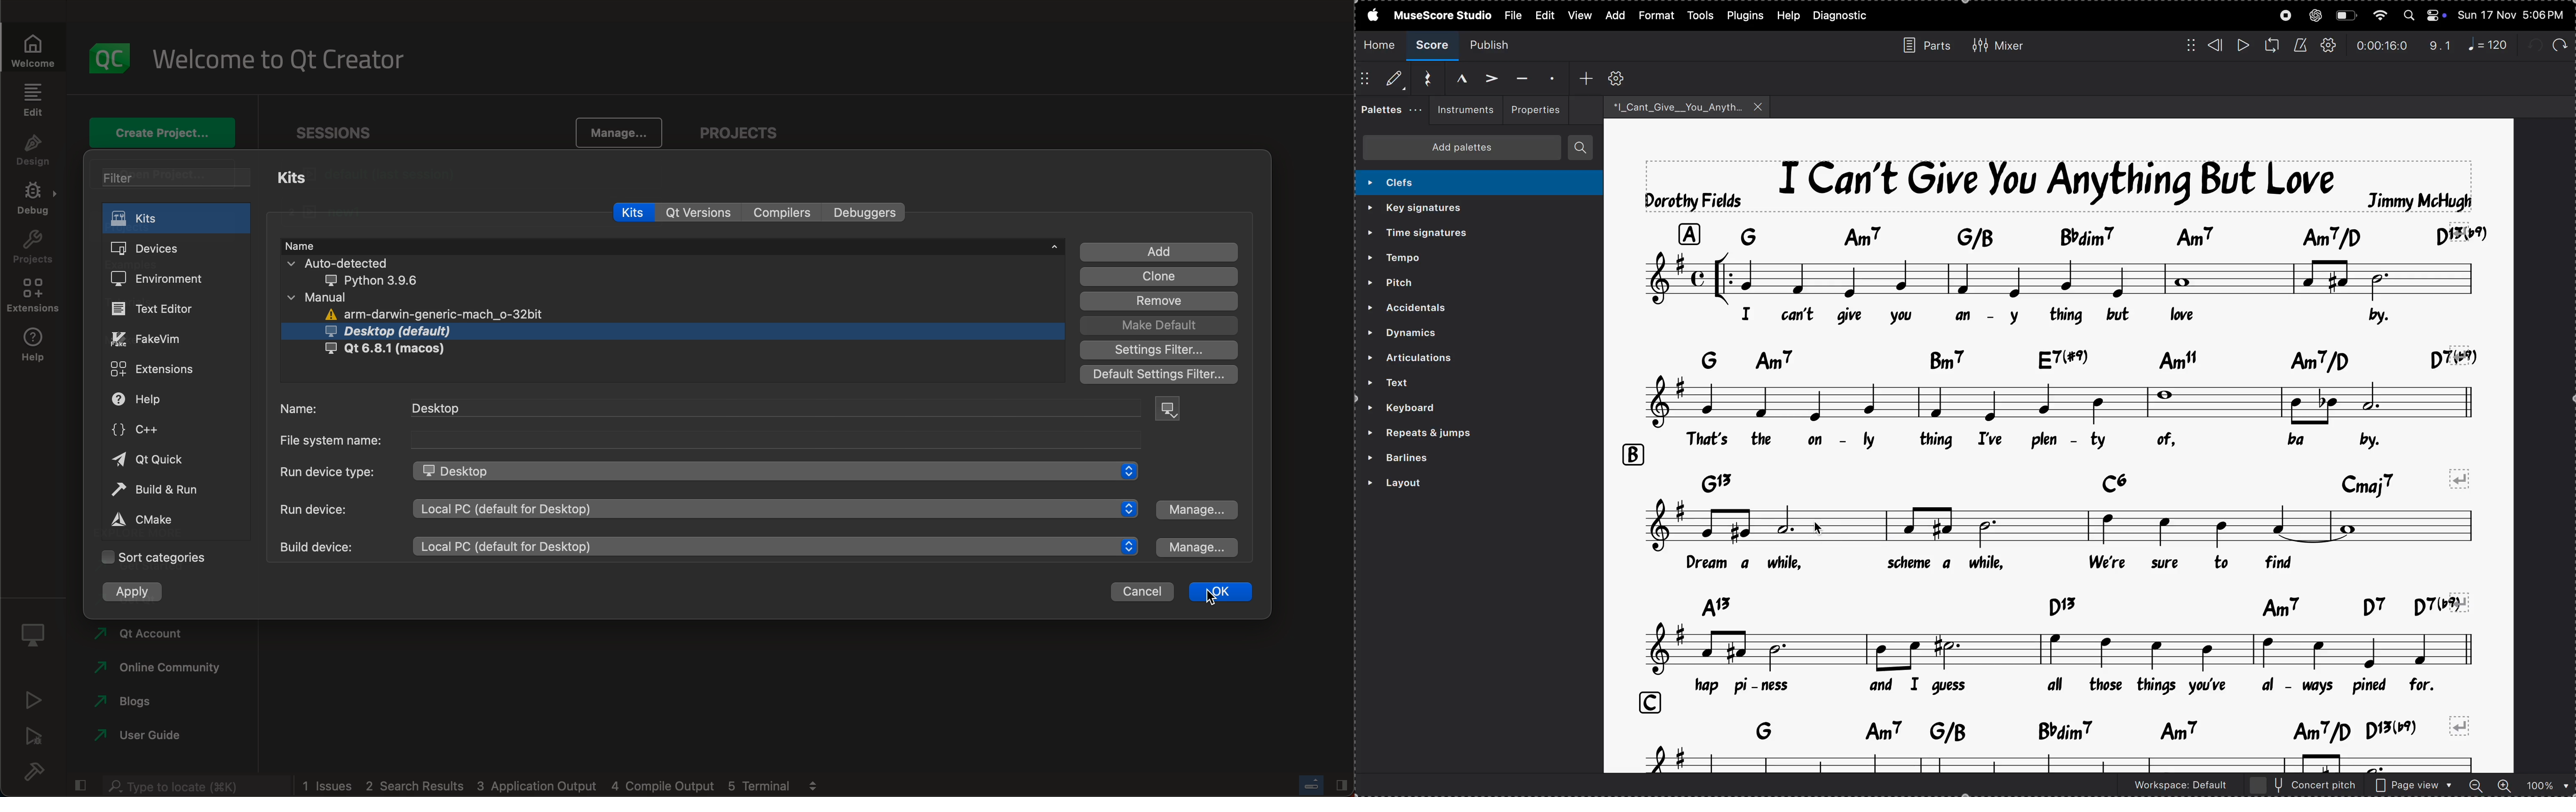 The height and width of the screenshot is (812, 2576). I want to click on help, so click(159, 401).